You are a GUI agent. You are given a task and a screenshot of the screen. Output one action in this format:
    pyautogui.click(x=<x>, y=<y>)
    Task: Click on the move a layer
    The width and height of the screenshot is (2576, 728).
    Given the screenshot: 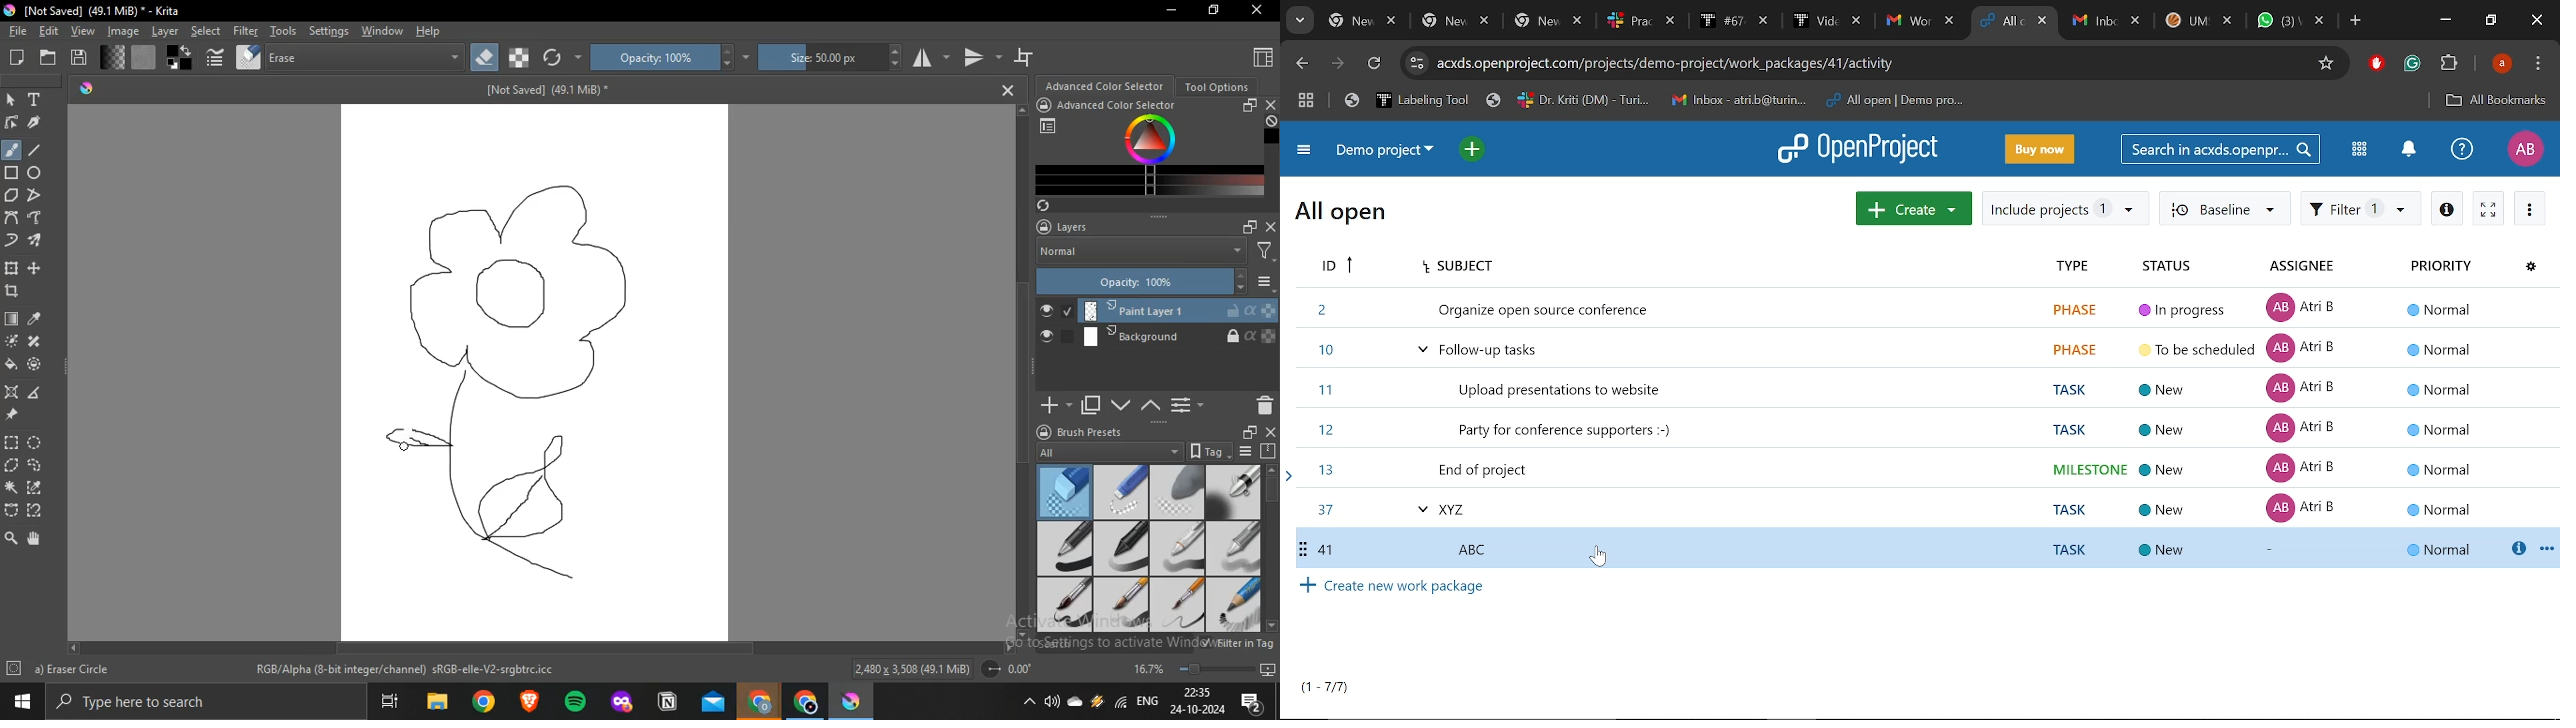 What is the action you would take?
    pyautogui.click(x=34, y=270)
    